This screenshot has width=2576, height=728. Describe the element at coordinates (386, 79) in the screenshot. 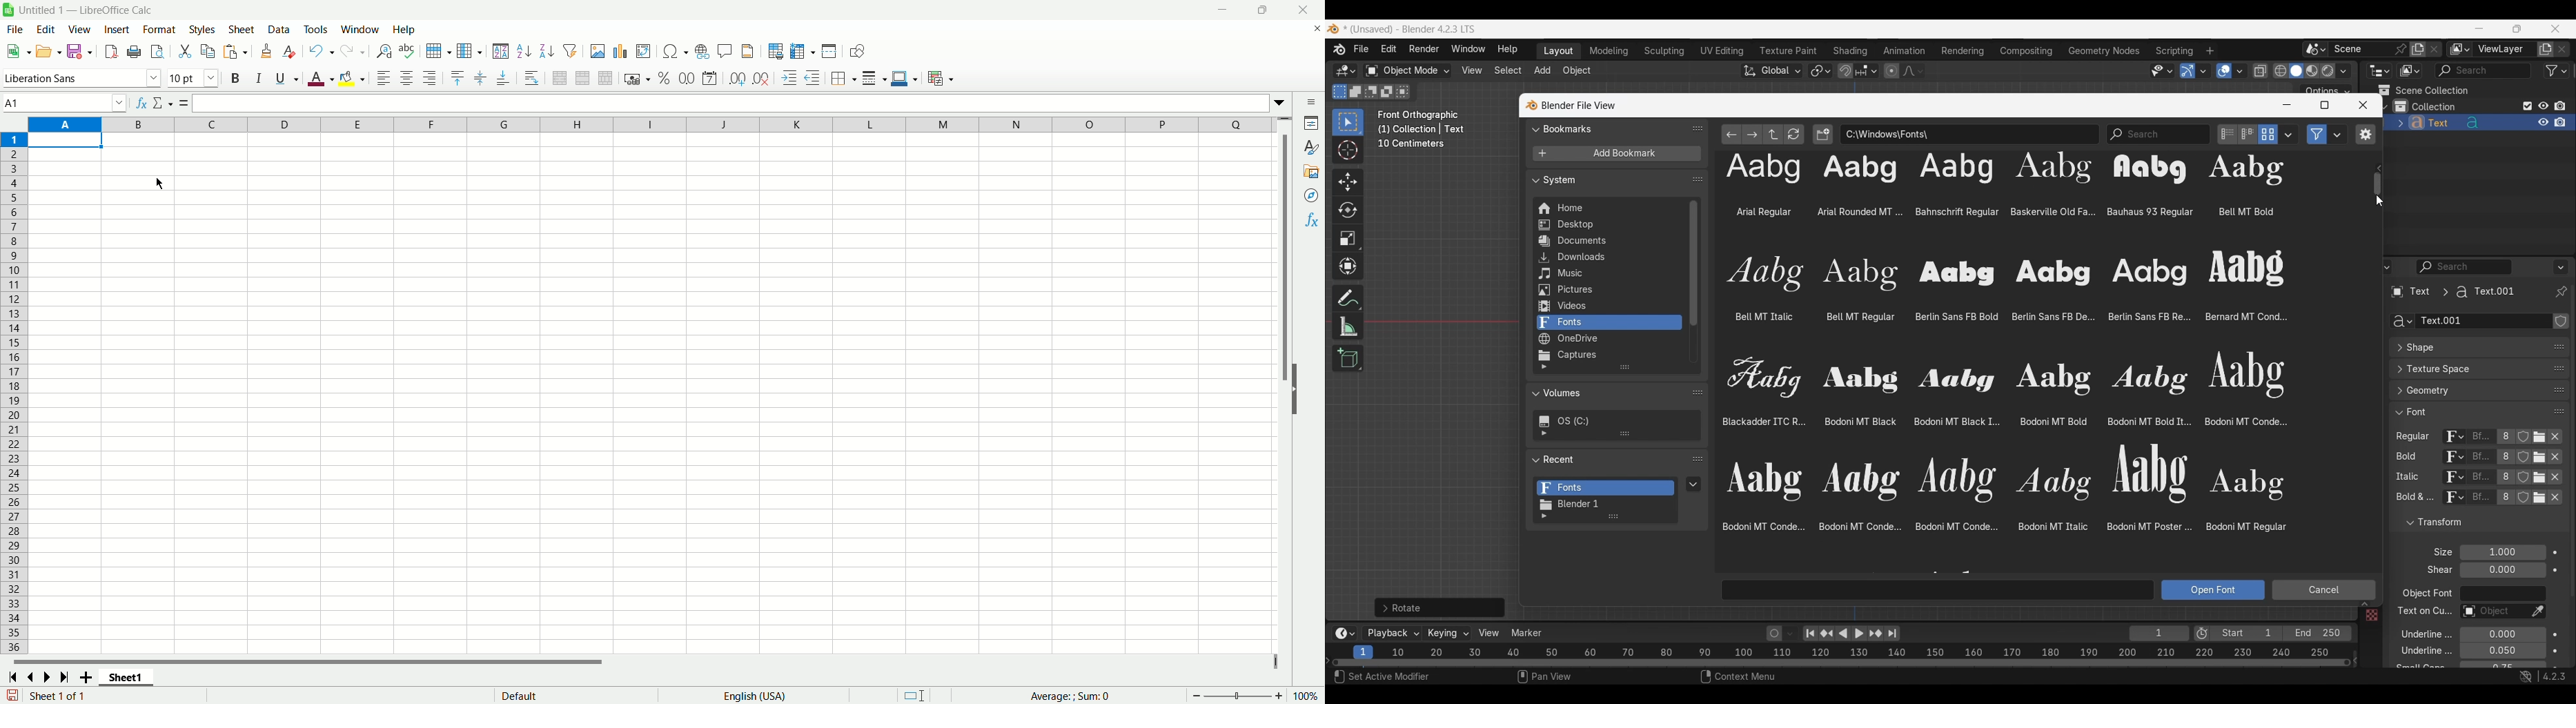

I see `align left` at that location.